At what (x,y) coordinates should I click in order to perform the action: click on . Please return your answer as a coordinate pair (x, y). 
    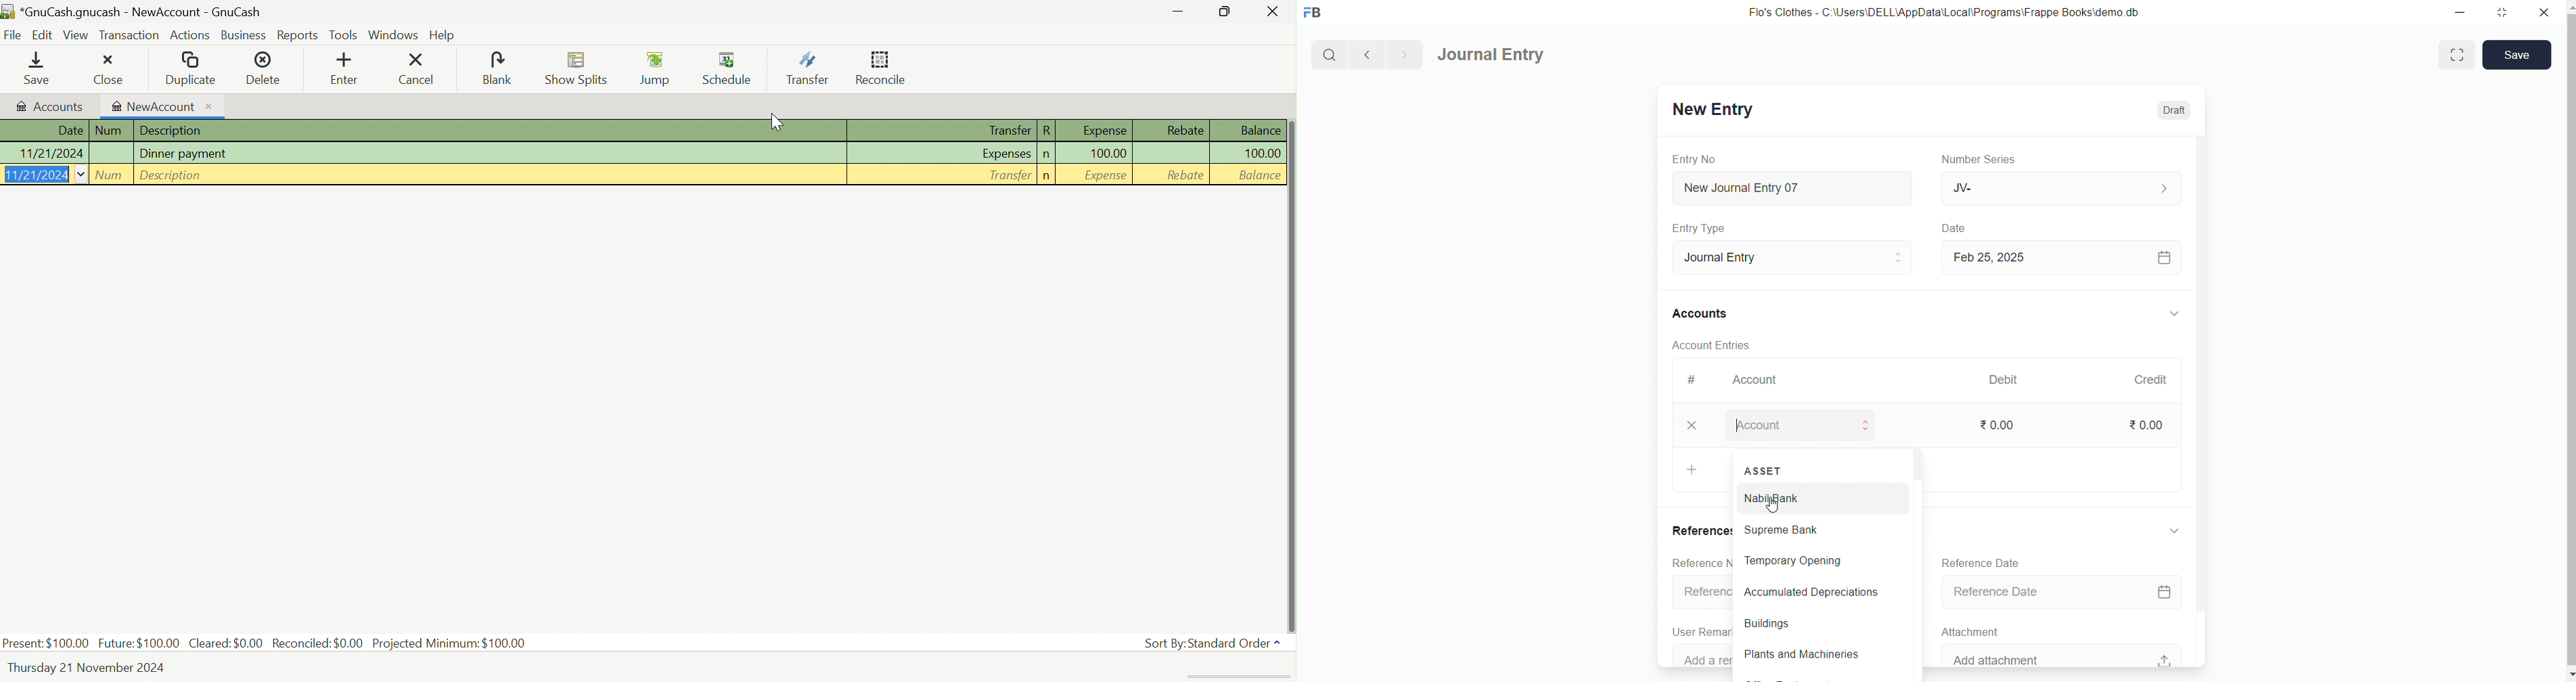
    Looking at the image, I should click on (1049, 175).